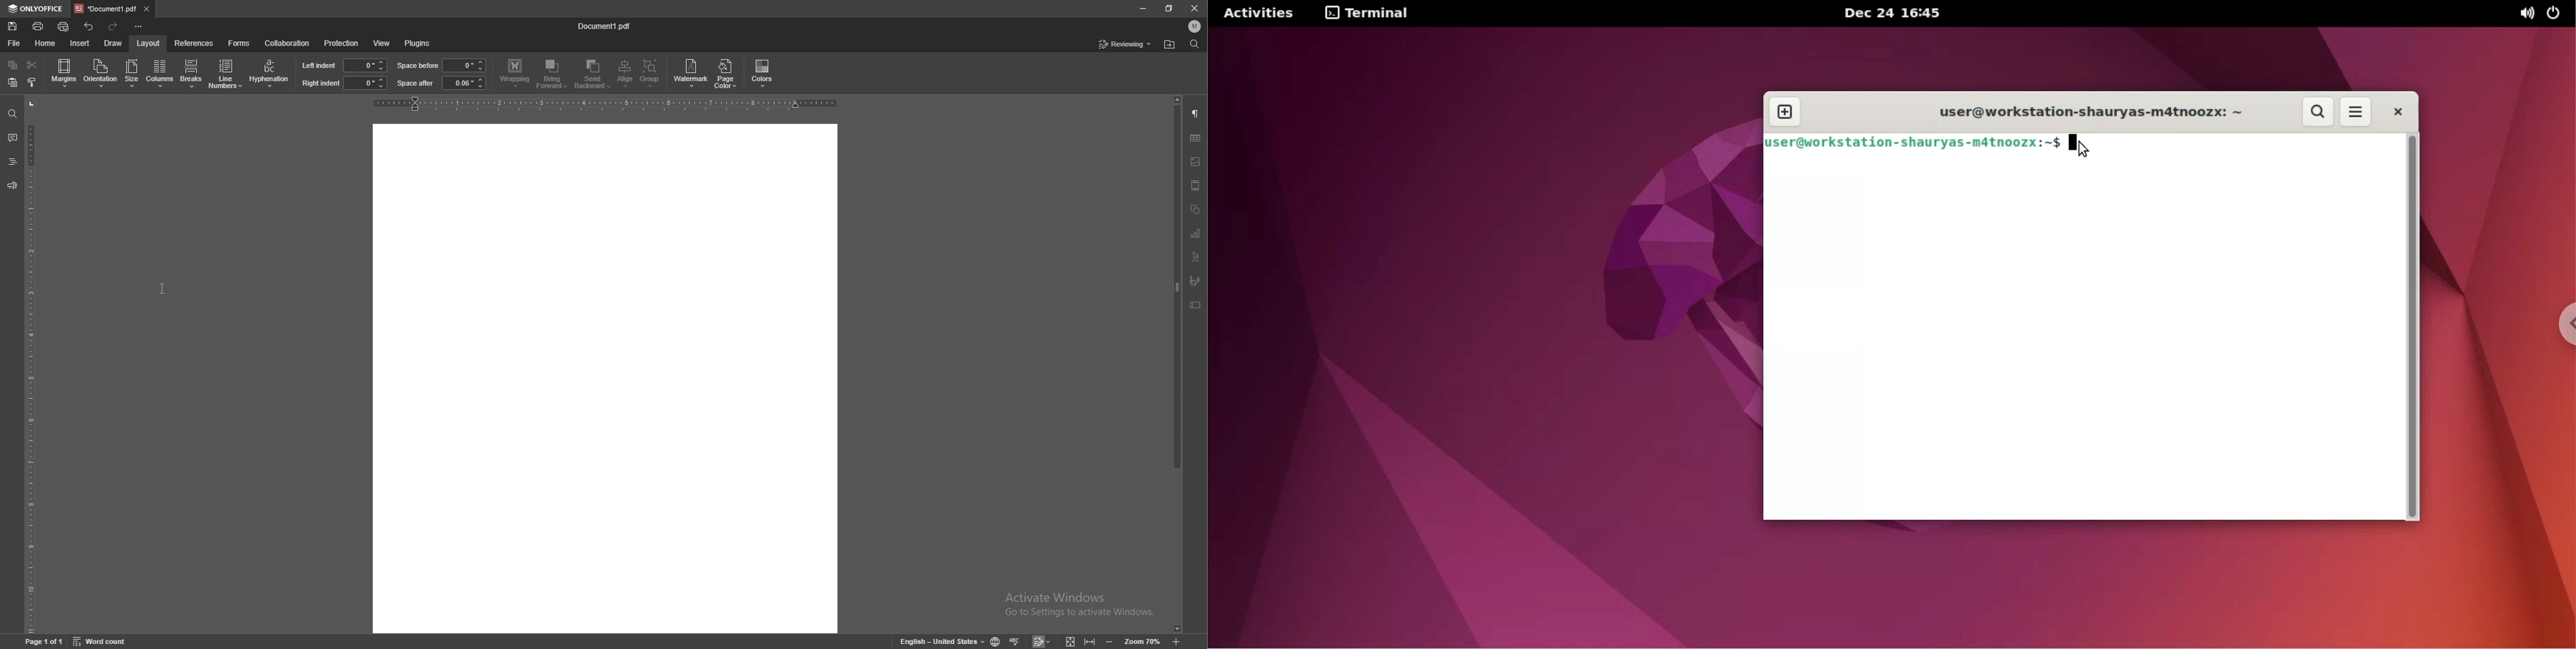 The height and width of the screenshot is (672, 2576). What do you see at coordinates (463, 65) in the screenshot?
I see `input space before` at bounding box center [463, 65].